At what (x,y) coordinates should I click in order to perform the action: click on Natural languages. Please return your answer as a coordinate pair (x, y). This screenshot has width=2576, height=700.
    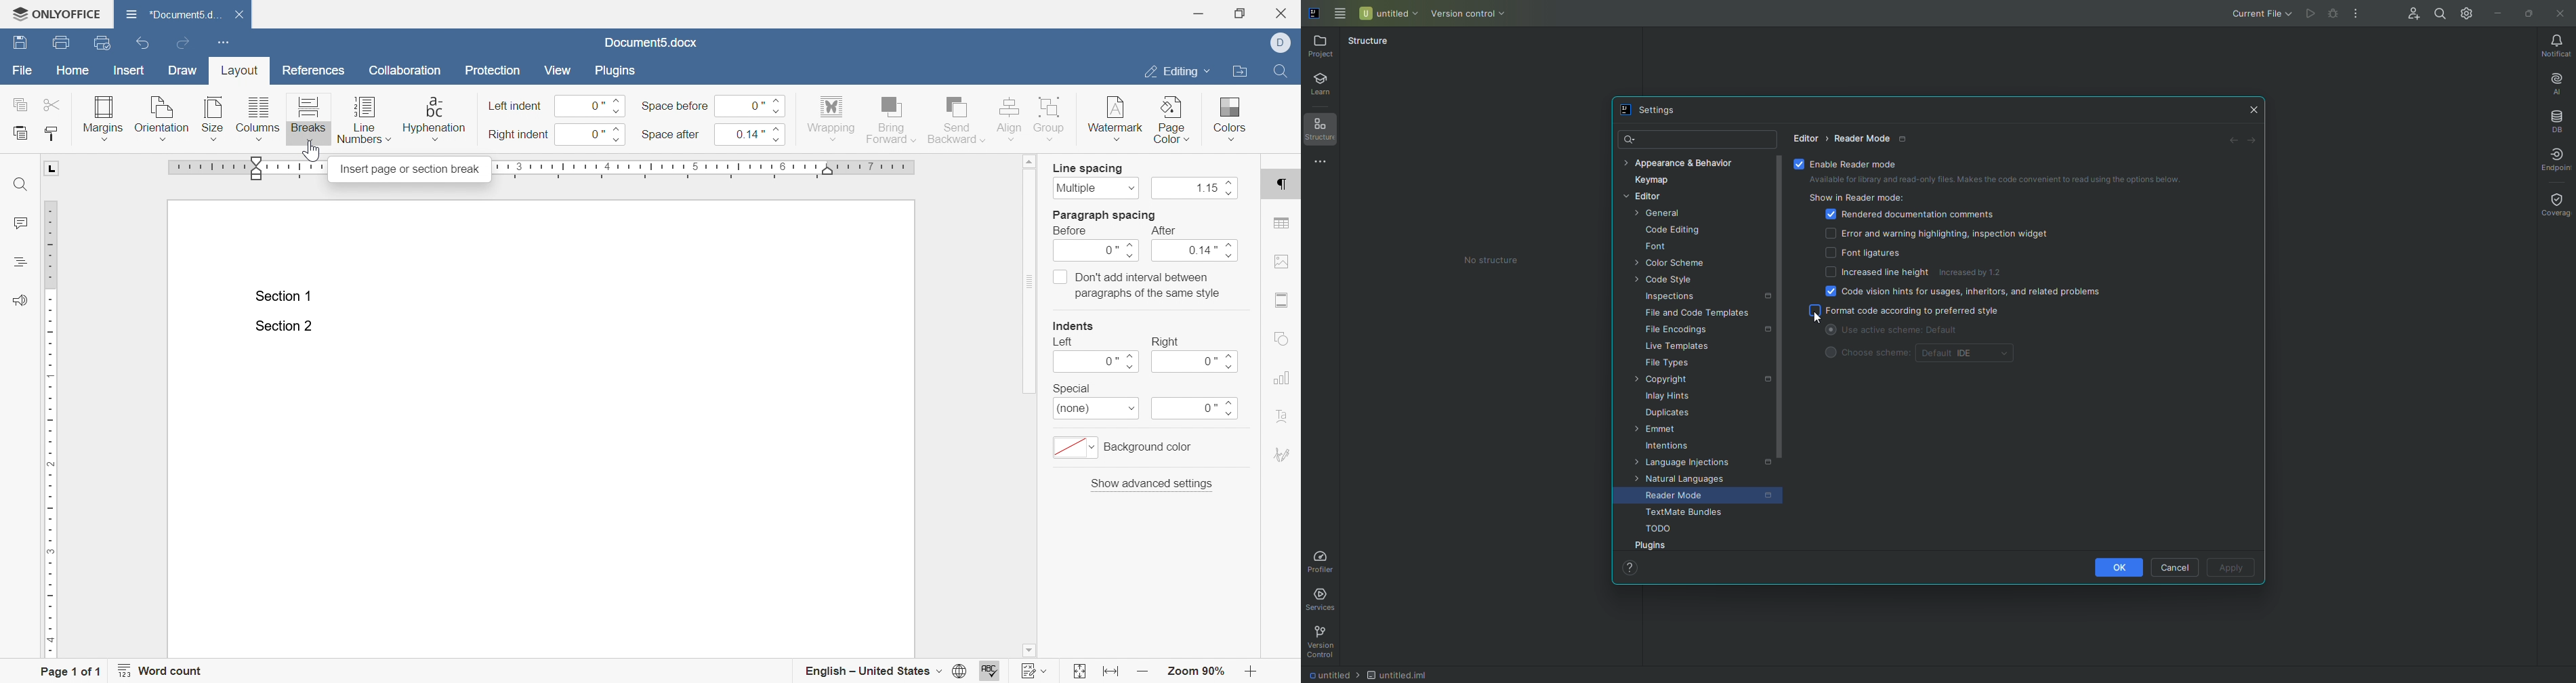
    Looking at the image, I should click on (1677, 481).